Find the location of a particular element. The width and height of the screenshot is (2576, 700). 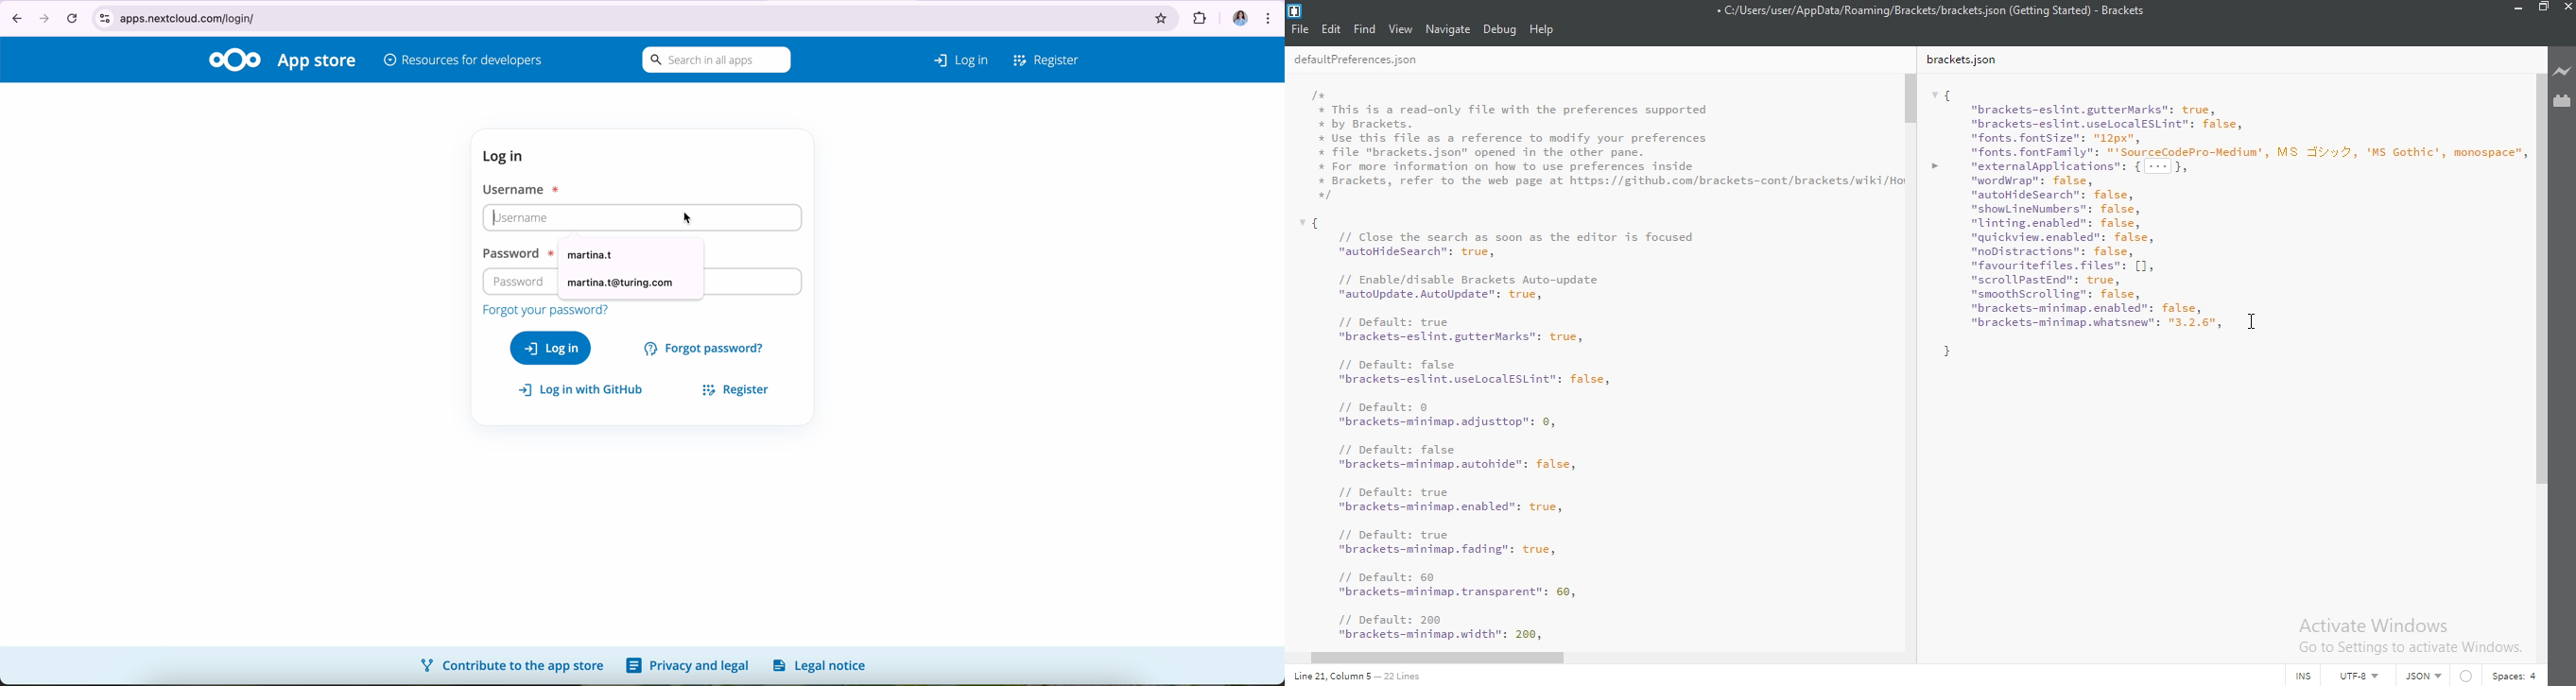

Martina.t Martina.t@turing,com is located at coordinates (631, 268).